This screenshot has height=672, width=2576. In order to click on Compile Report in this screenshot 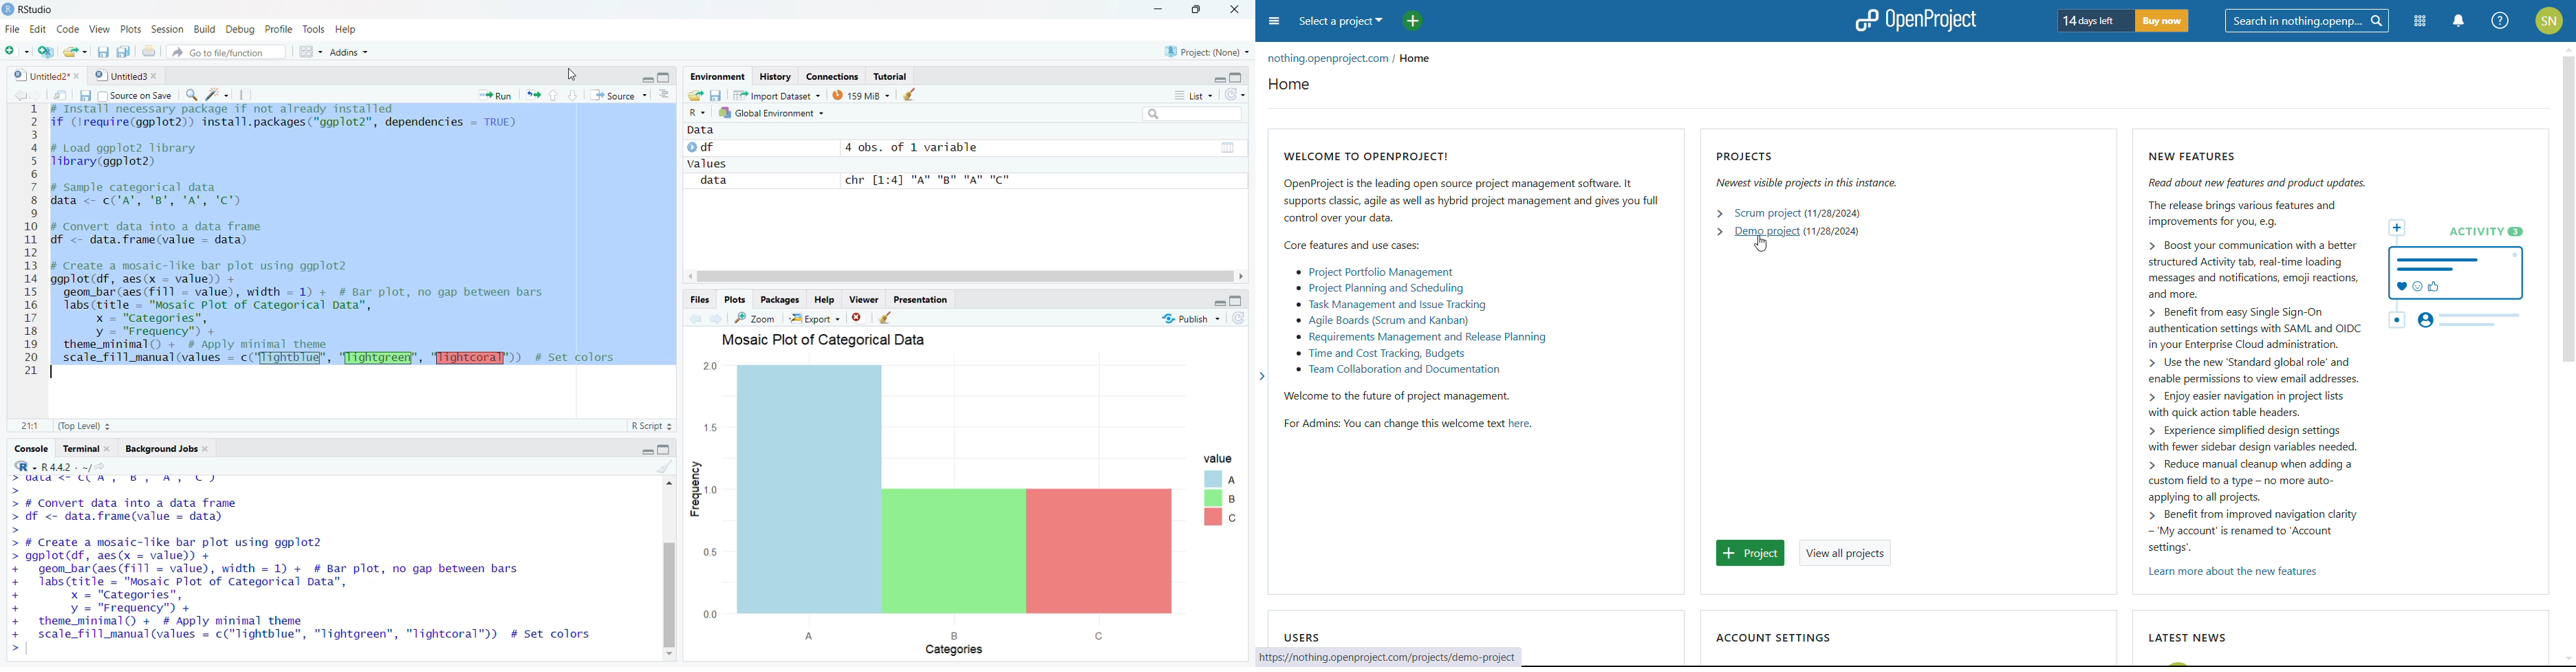, I will do `click(250, 95)`.